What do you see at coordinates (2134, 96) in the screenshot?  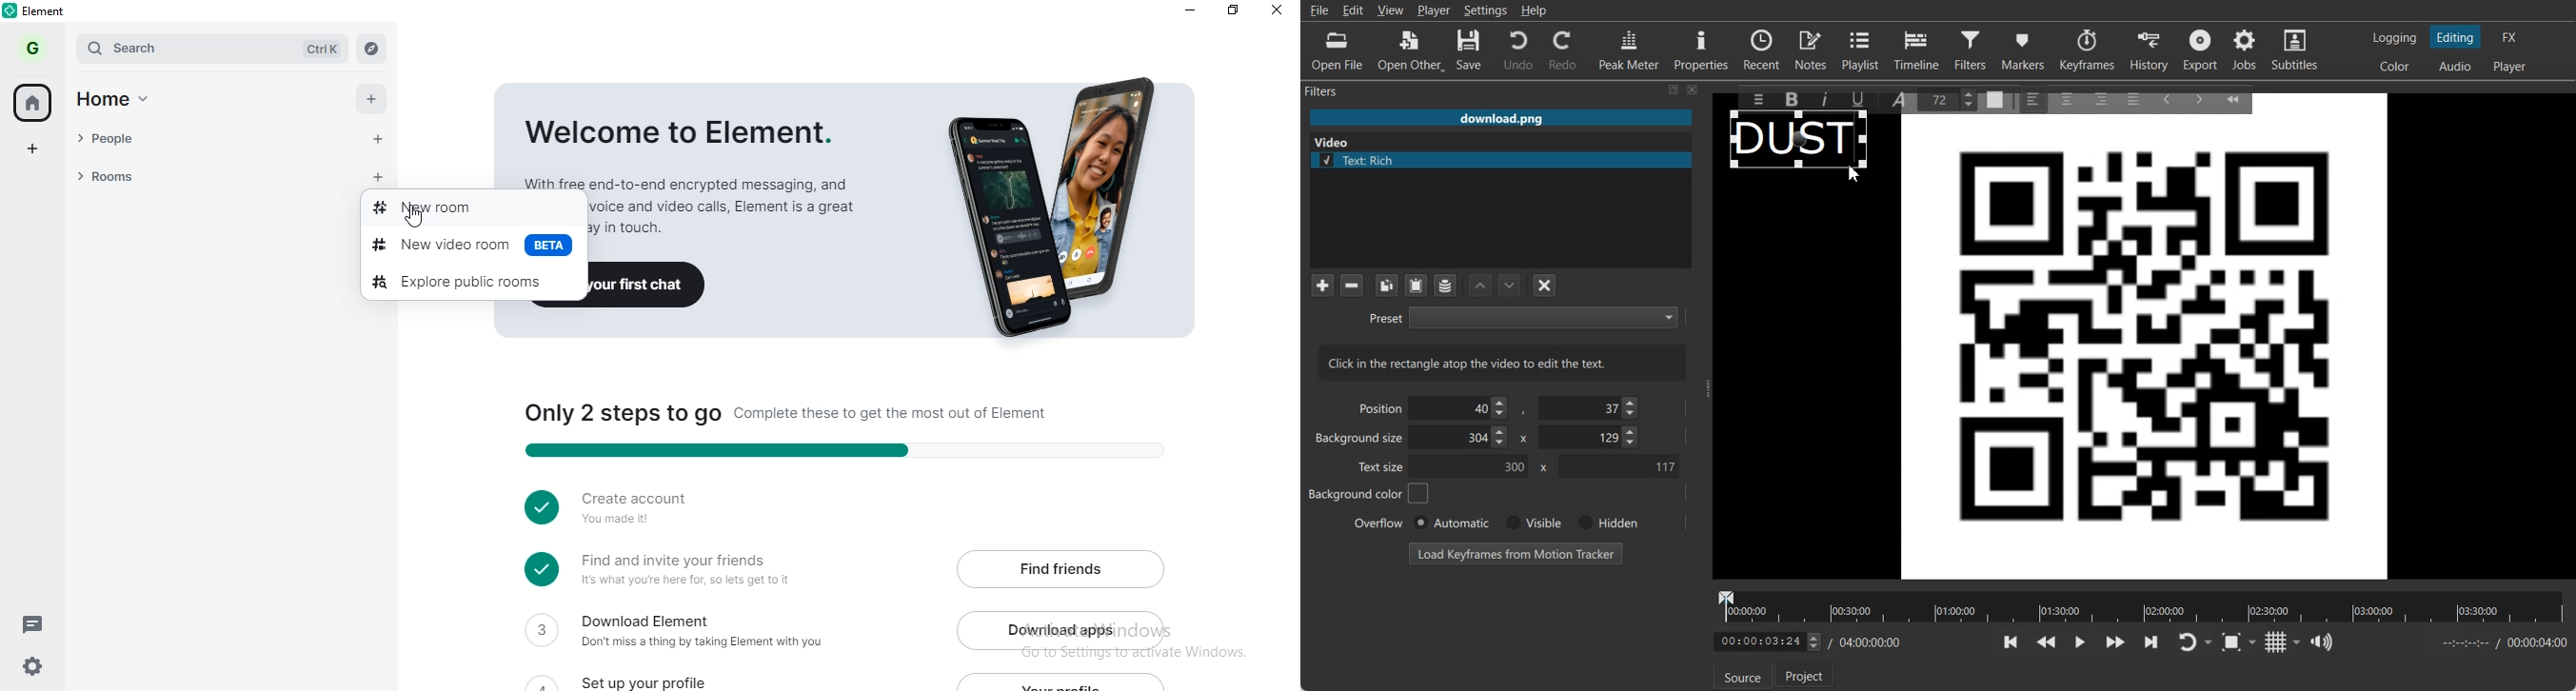 I see `Justify` at bounding box center [2134, 96].